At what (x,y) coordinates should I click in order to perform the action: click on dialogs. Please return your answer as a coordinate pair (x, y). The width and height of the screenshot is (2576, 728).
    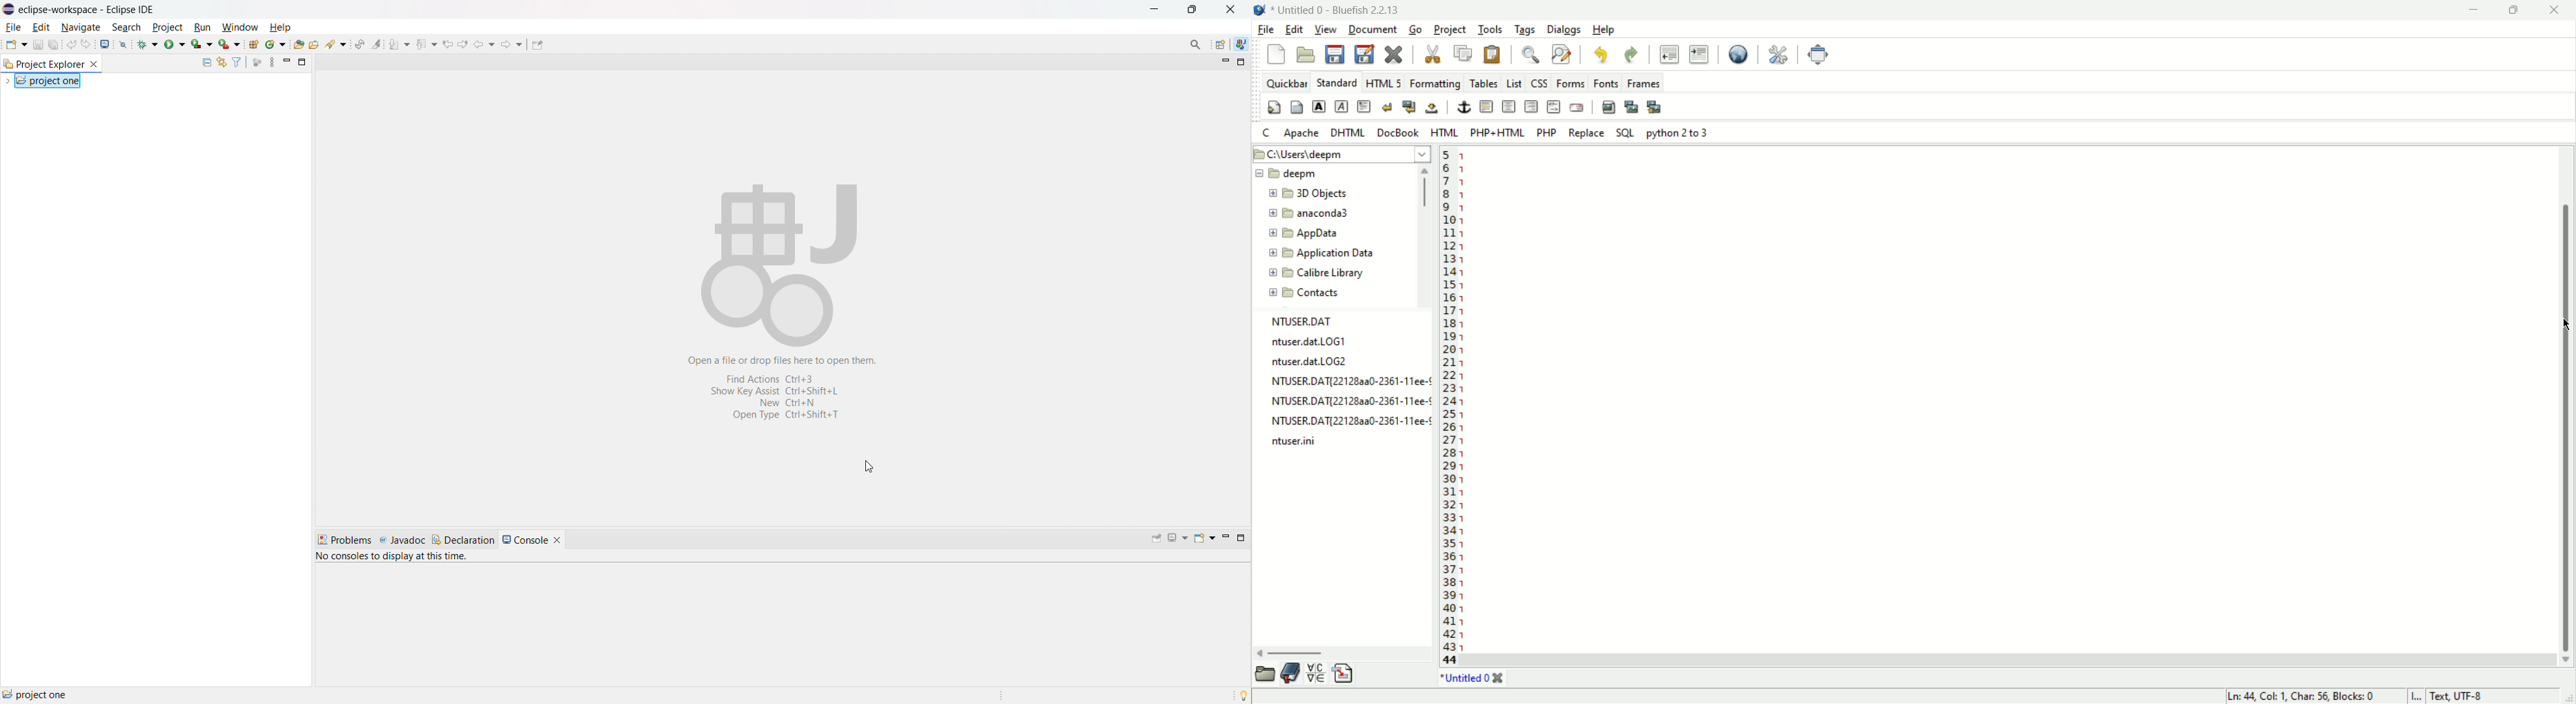
    Looking at the image, I should click on (1566, 30).